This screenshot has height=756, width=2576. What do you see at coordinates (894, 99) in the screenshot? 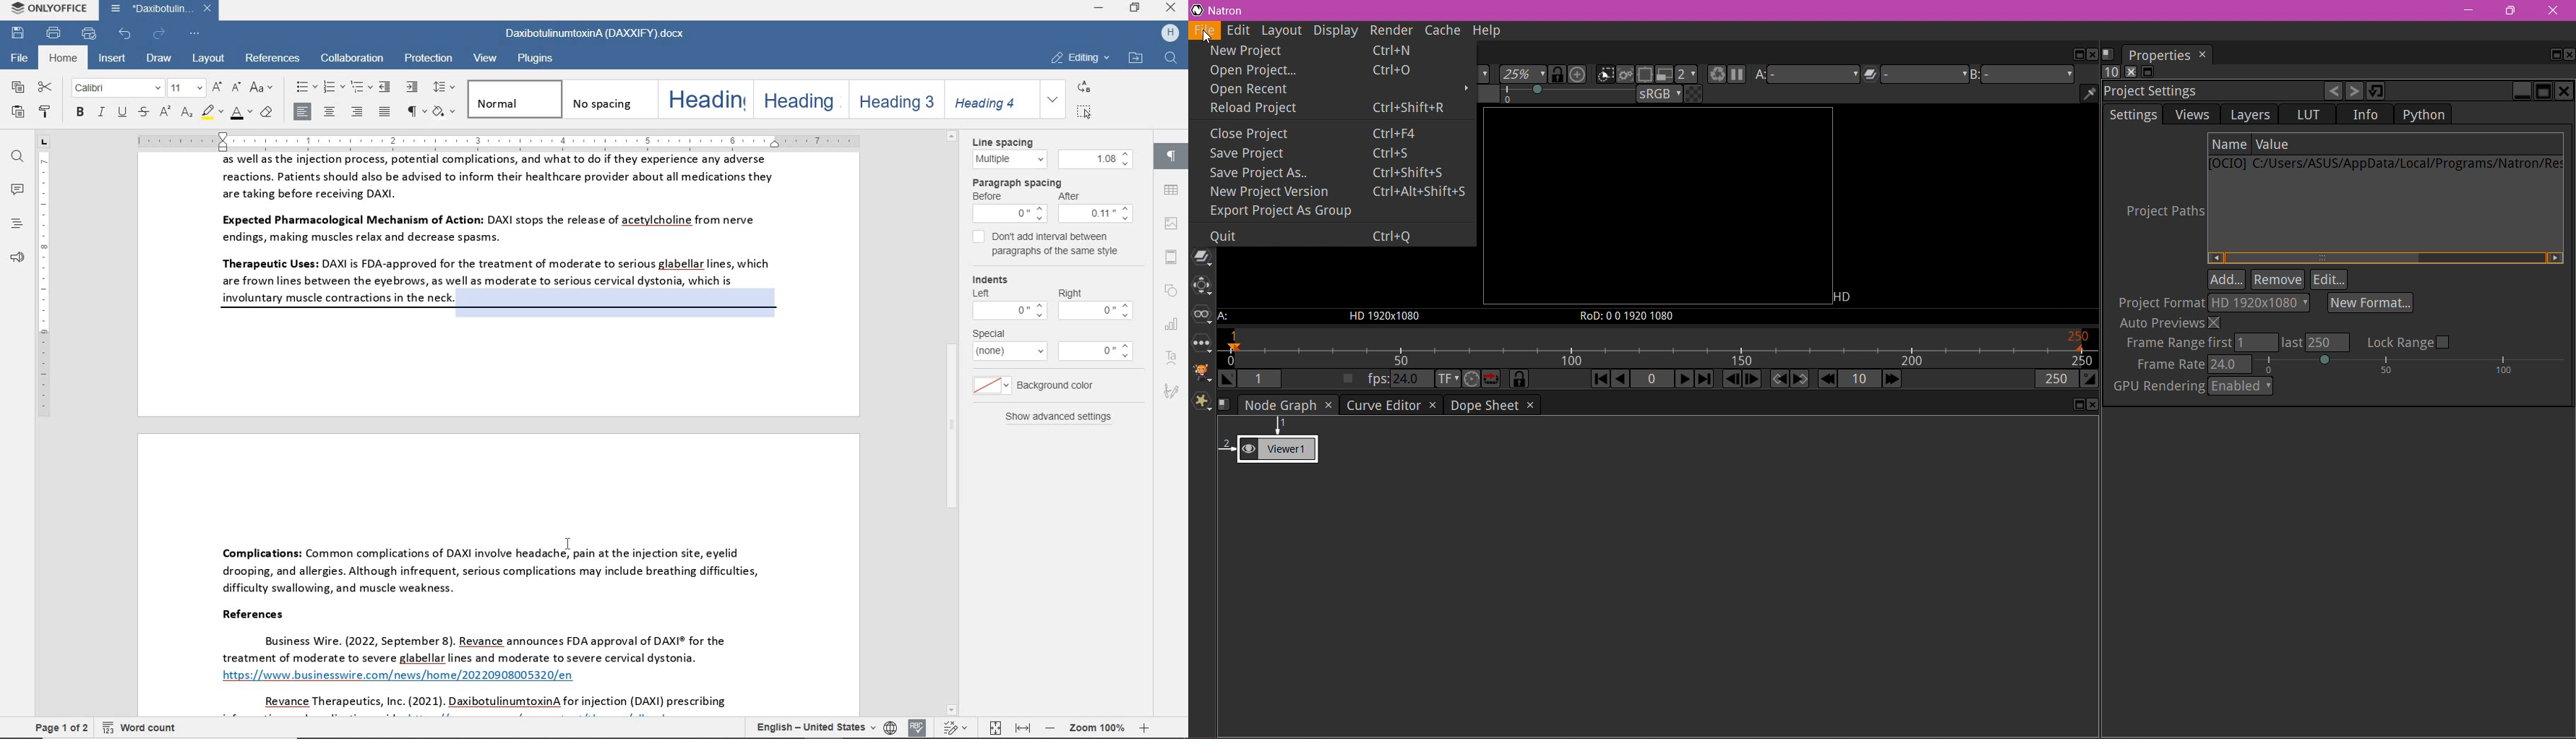
I see `heading 3` at bounding box center [894, 99].